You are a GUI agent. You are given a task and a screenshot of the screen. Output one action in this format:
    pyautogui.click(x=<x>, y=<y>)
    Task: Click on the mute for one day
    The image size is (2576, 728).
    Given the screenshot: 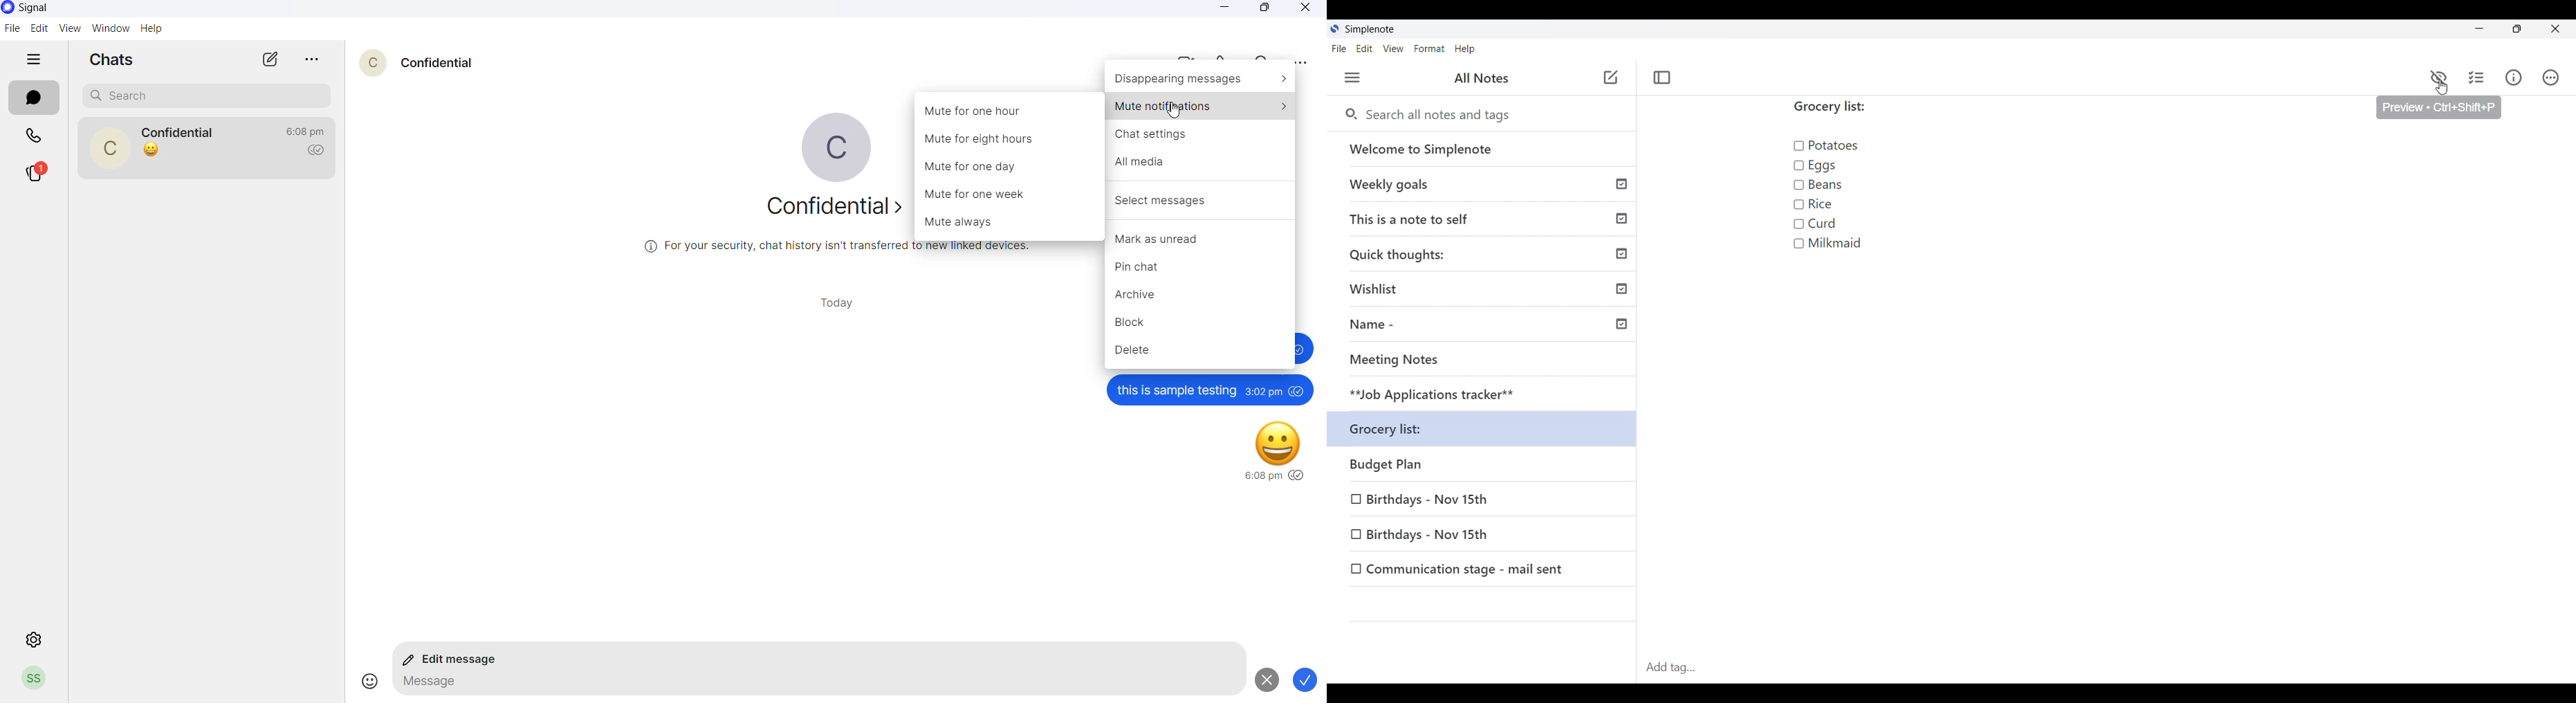 What is the action you would take?
    pyautogui.click(x=1012, y=169)
    